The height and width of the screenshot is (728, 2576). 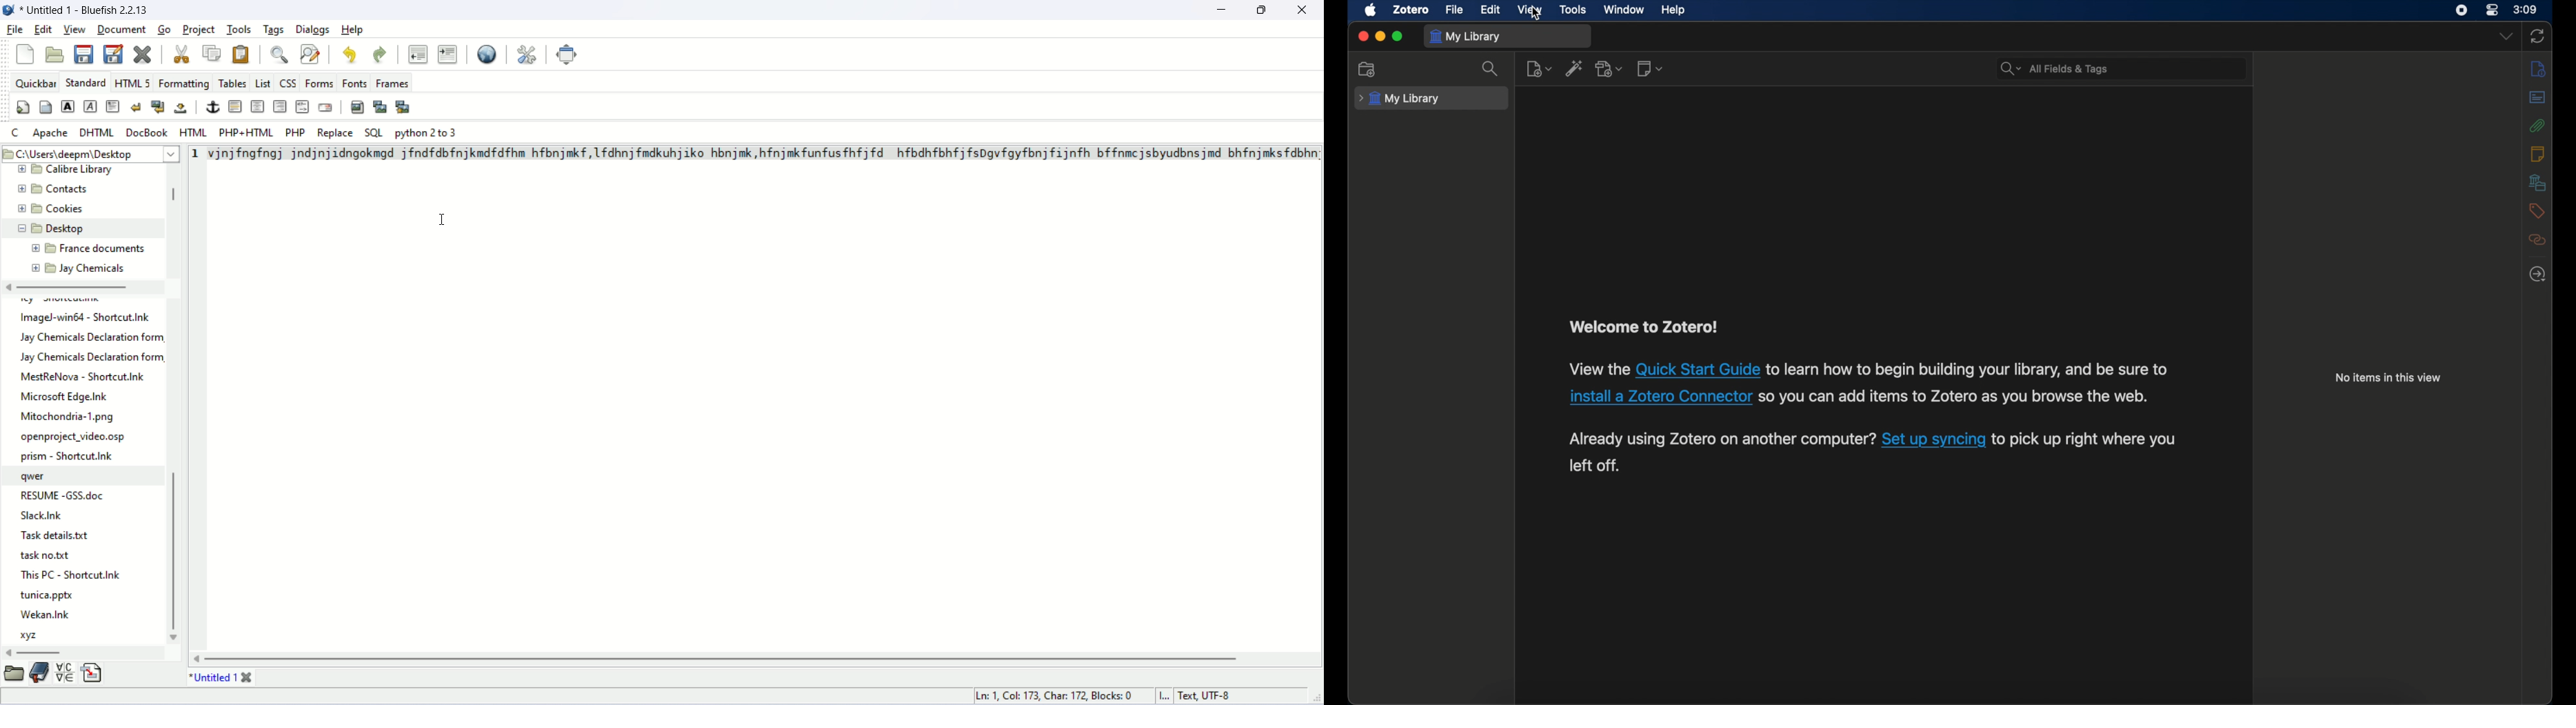 I want to click on CSS, so click(x=290, y=83).